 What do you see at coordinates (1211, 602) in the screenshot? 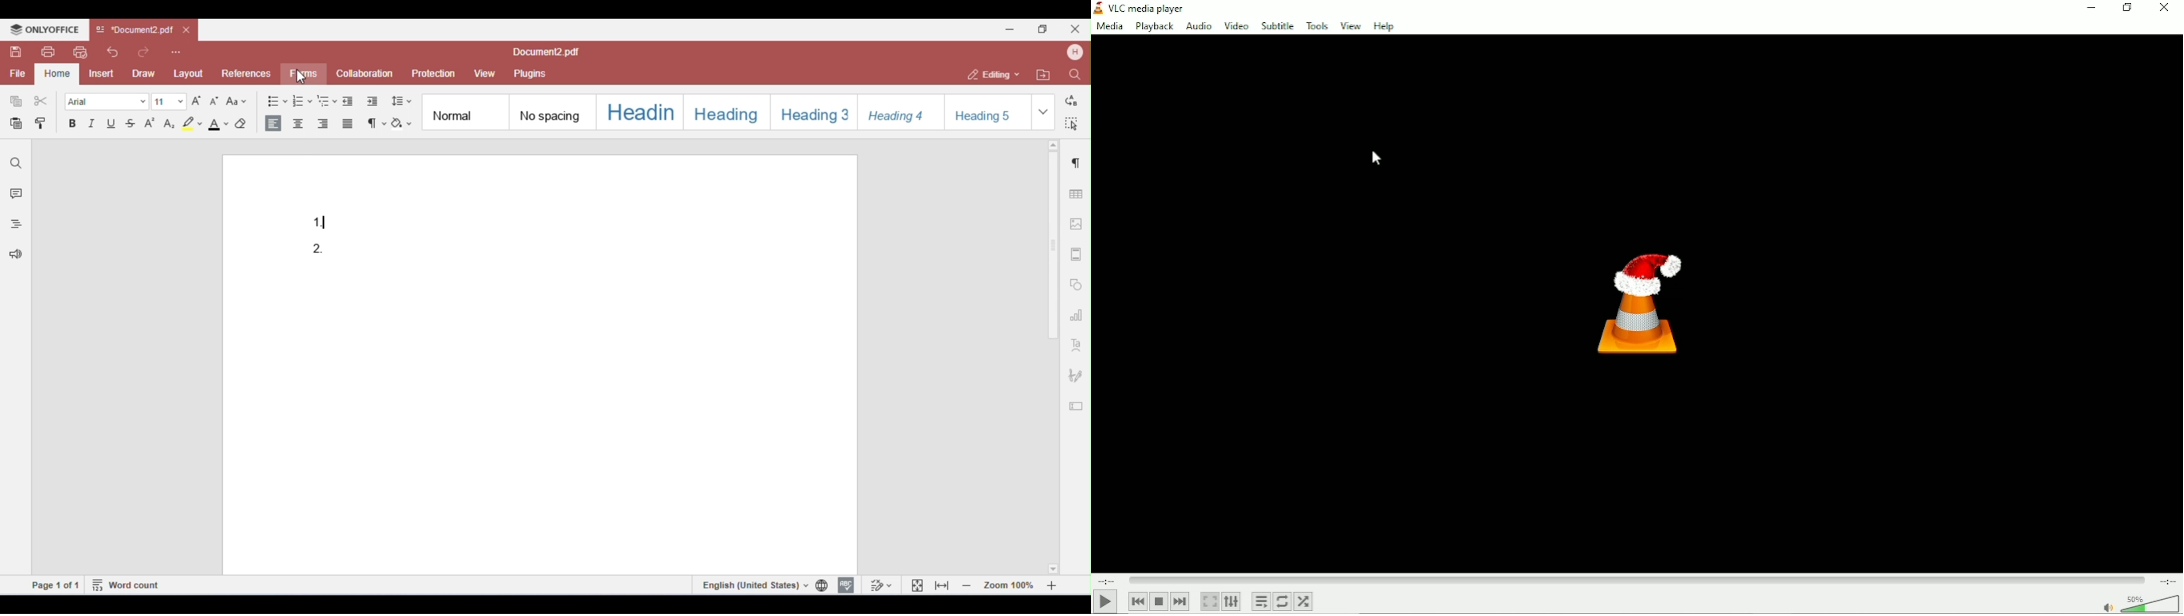
I see `Toggle video in fullscreen` at bounding box center [1211, 602].